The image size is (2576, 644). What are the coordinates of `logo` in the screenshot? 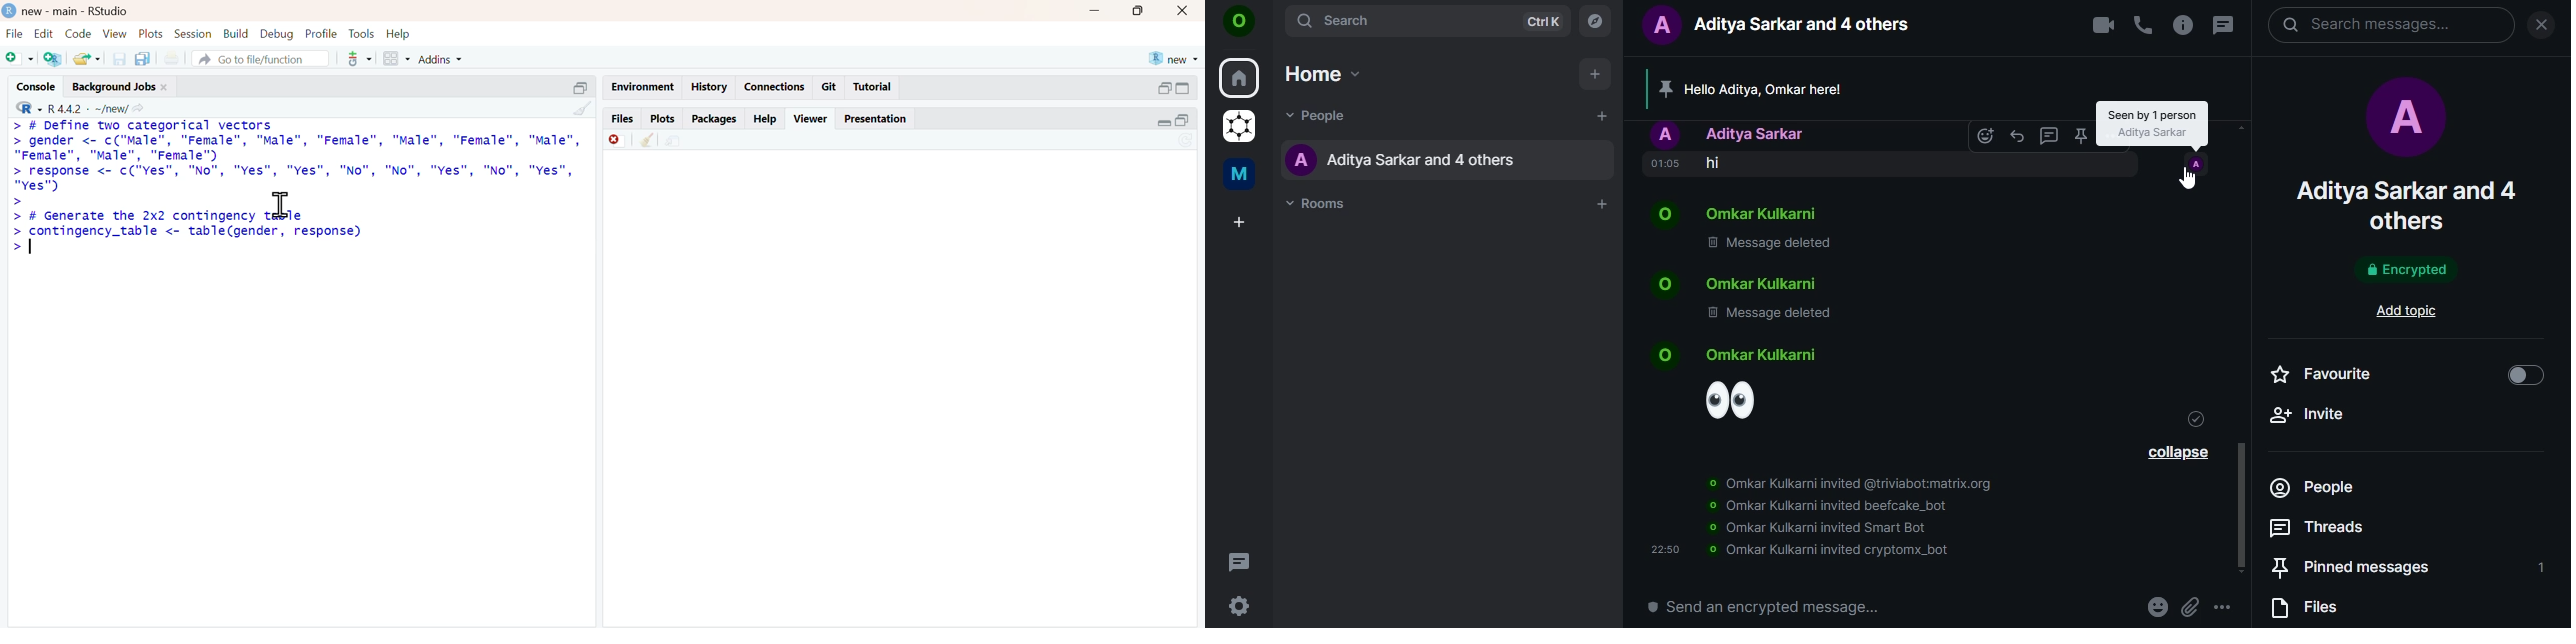 It's located at (11, 10).